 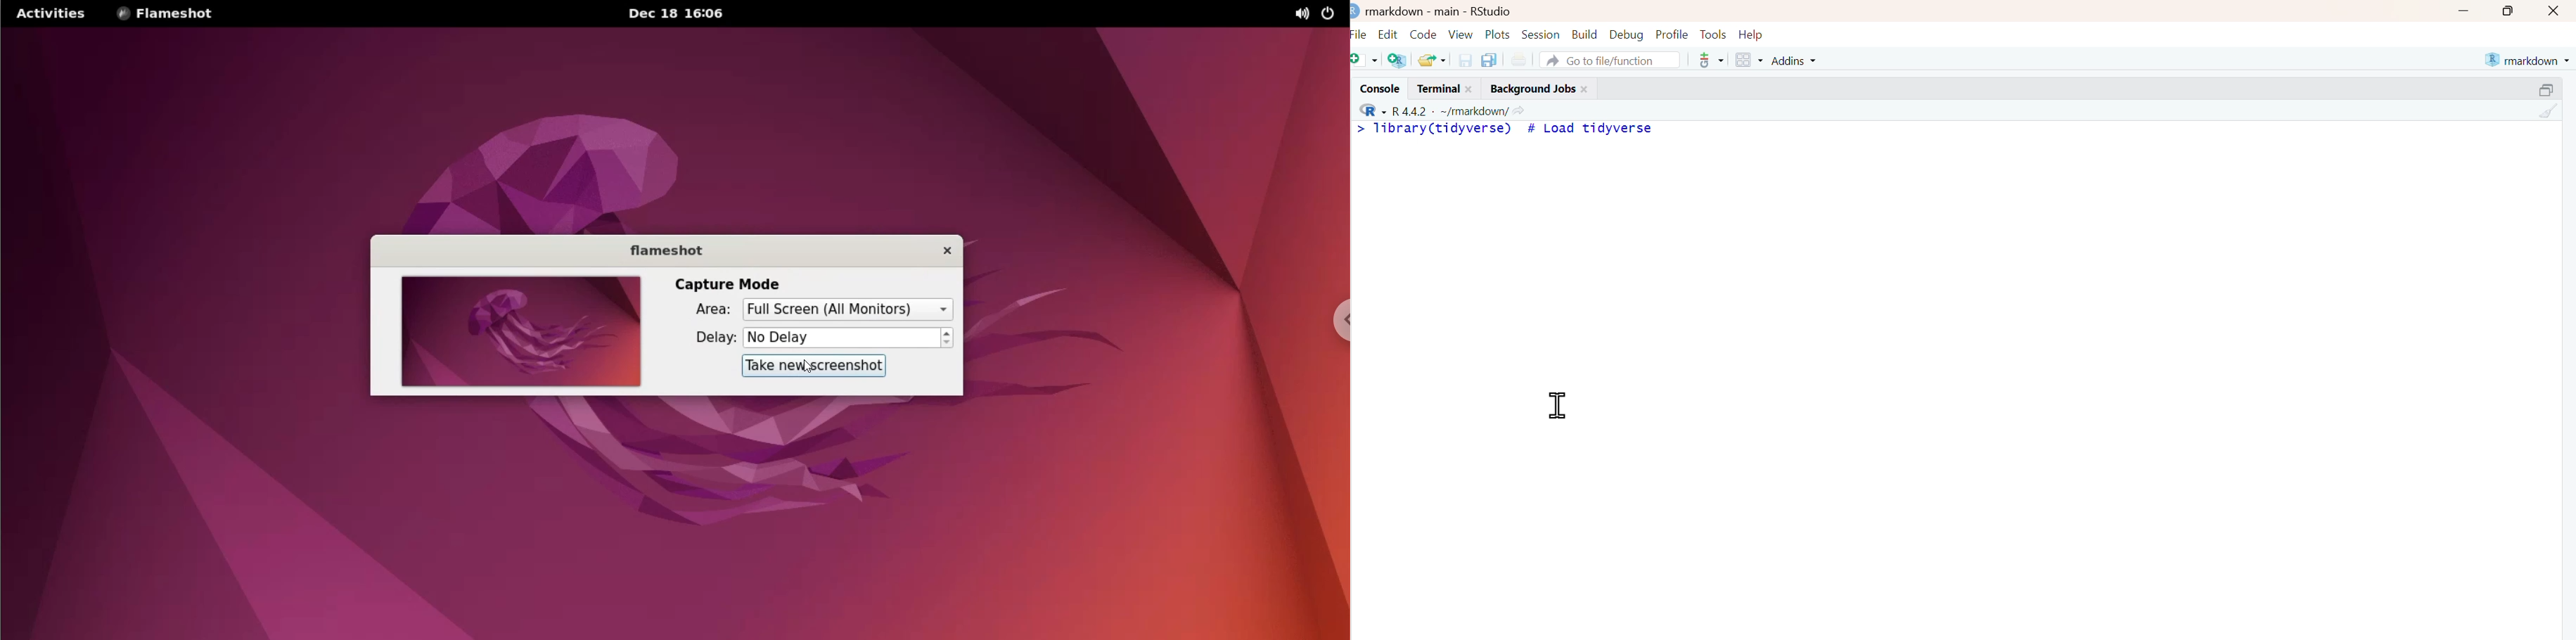 What do you see at coordinates (1710, 61) in the screenshot?
I see `Git` at bounding box center [1710, 61].